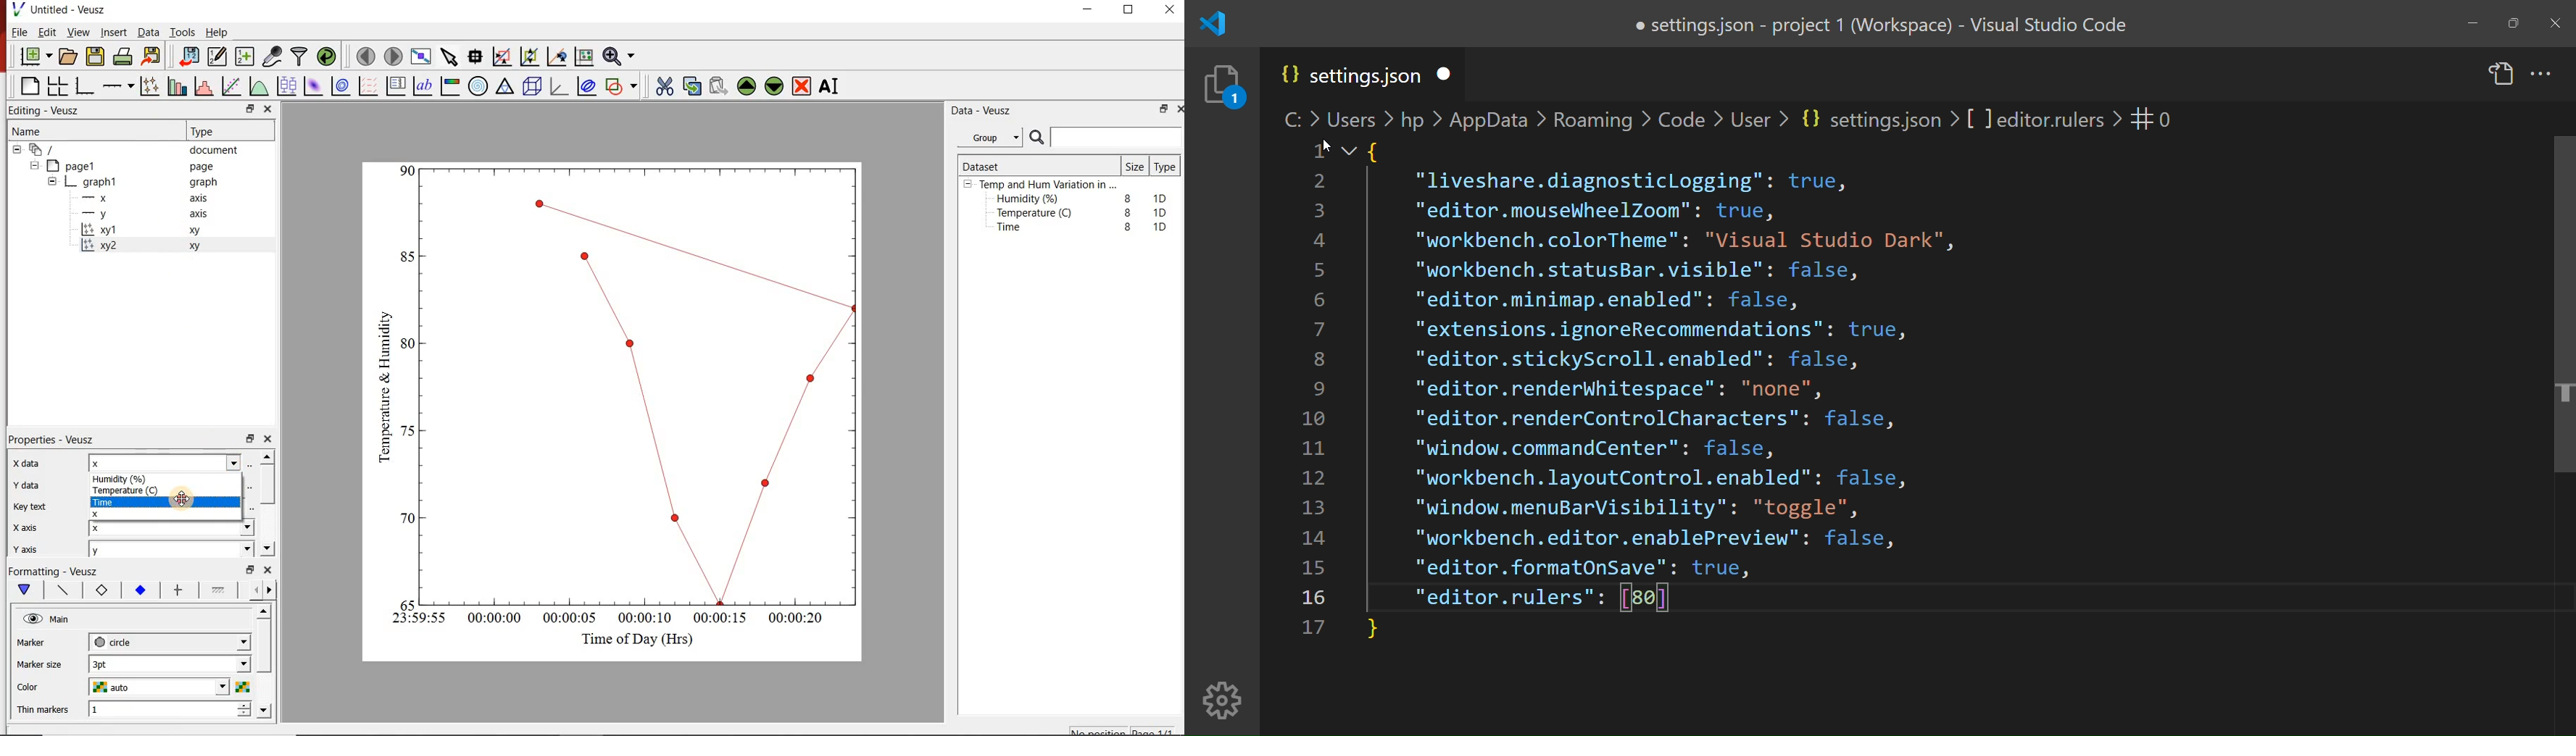  What do you see at coordinates (36, 460) in the screenshot?
I see `x data` at bounding box center [36, 460].